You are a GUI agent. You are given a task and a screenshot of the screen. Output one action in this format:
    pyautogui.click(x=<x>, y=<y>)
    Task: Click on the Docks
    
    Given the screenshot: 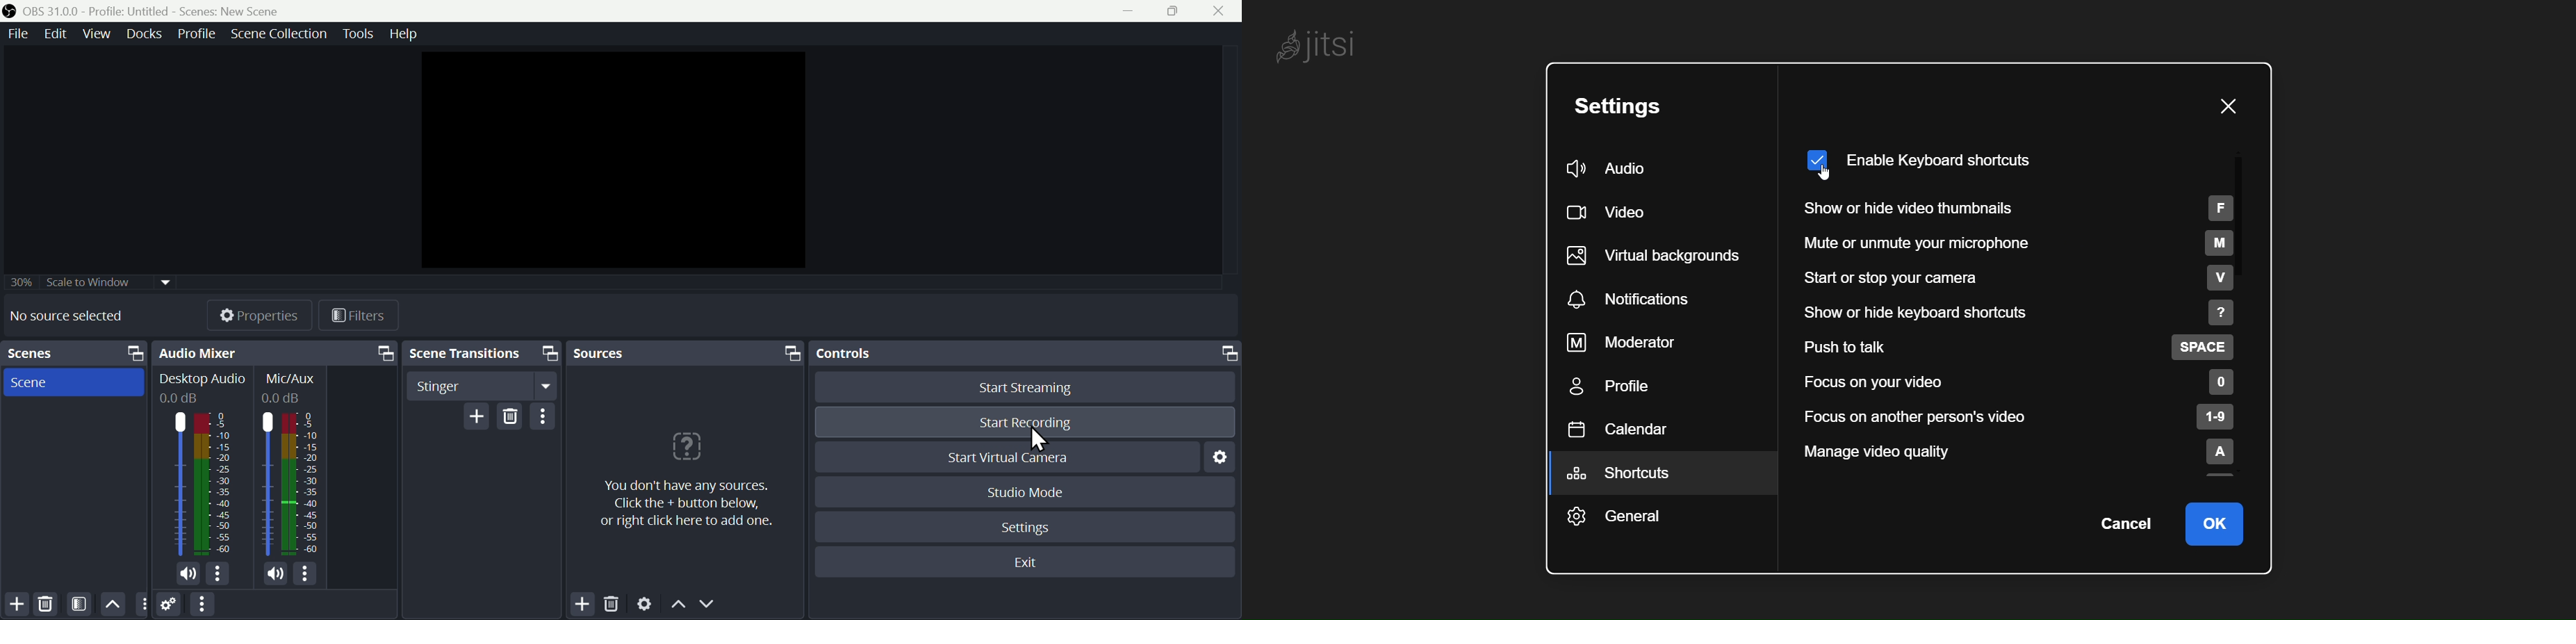 What is the action you would take?
    pyautogui.click(x=144, y=33)
    